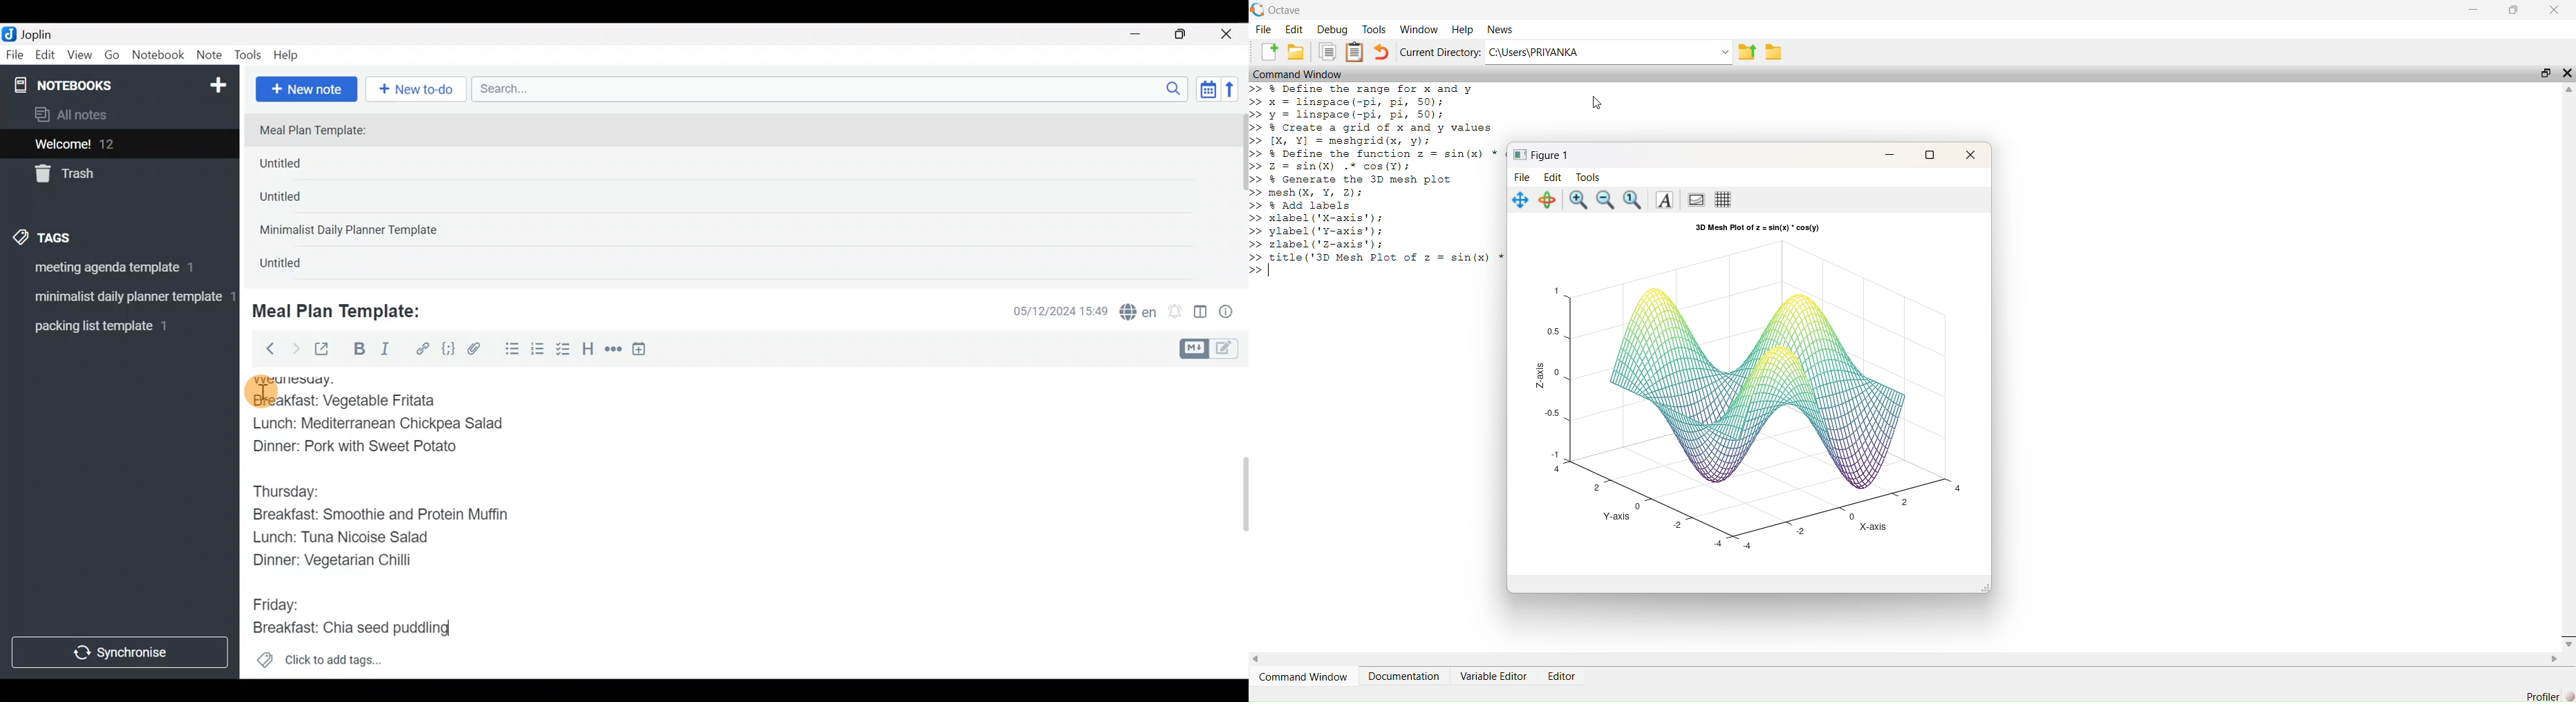 The image size is (2576, 728). What do you see at coordinates (1201, 313) in the screenshot?
I see `Toggle editor layout` at bounding box center [1201, 313].